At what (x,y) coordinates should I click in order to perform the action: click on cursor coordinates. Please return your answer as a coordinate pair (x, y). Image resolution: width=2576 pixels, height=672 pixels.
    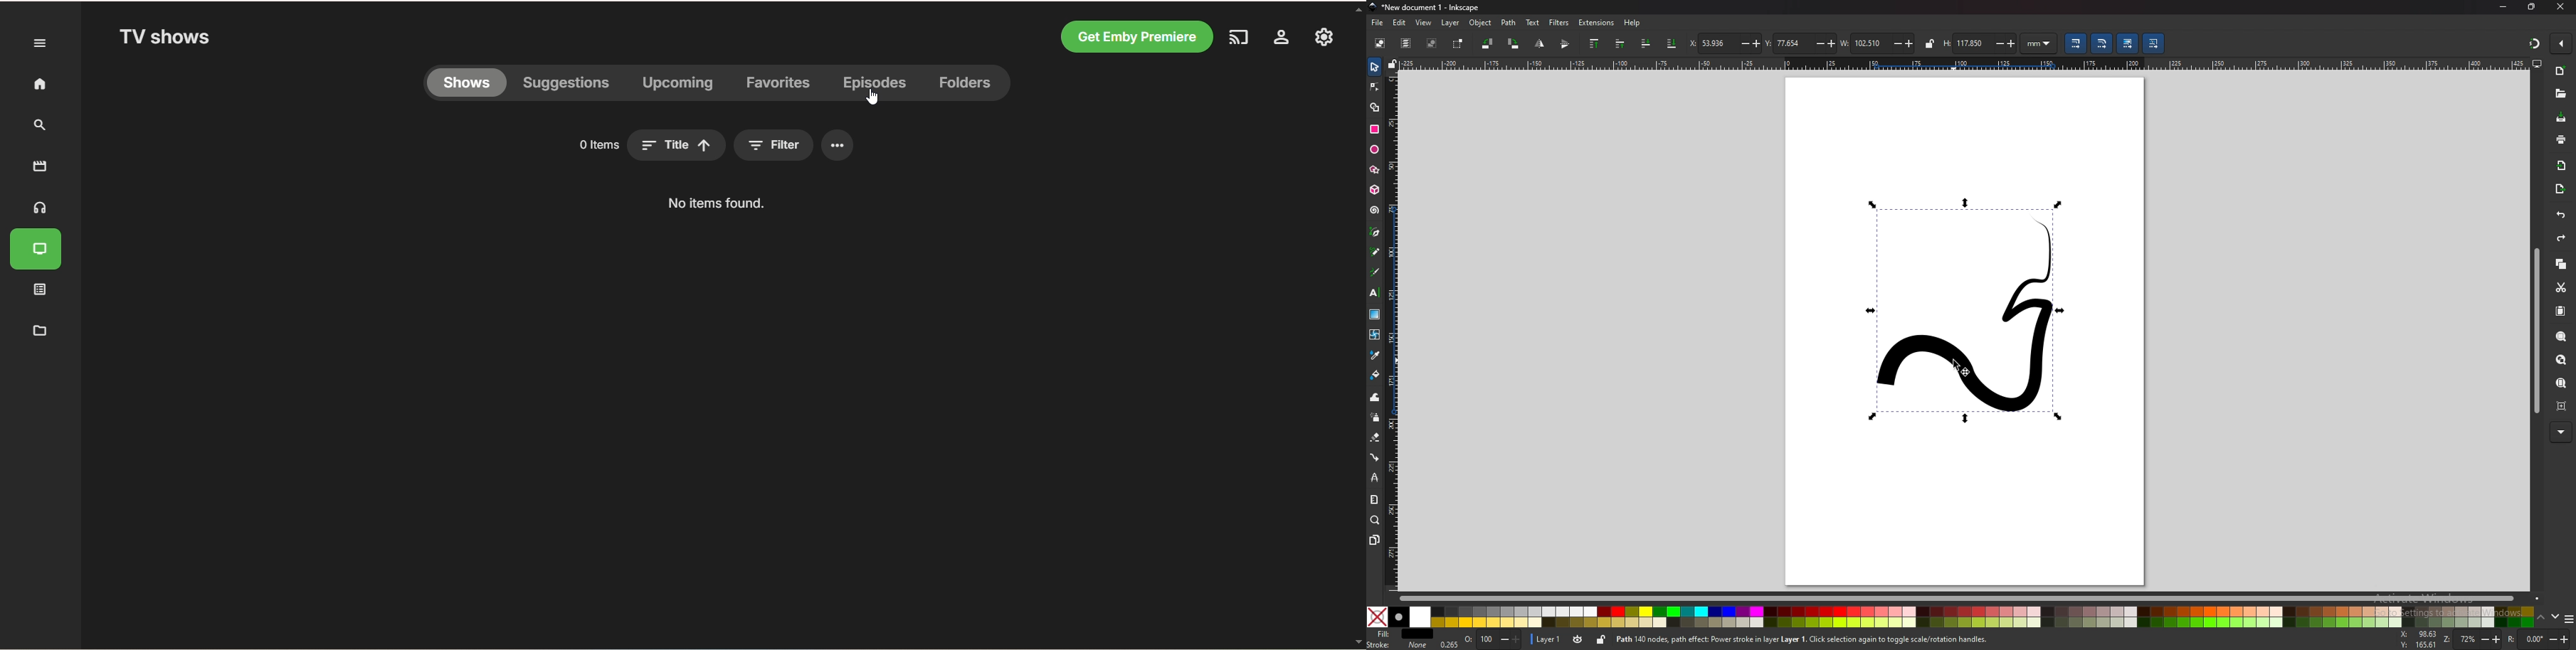
    Looking at the image, I should click on (2419, 641).